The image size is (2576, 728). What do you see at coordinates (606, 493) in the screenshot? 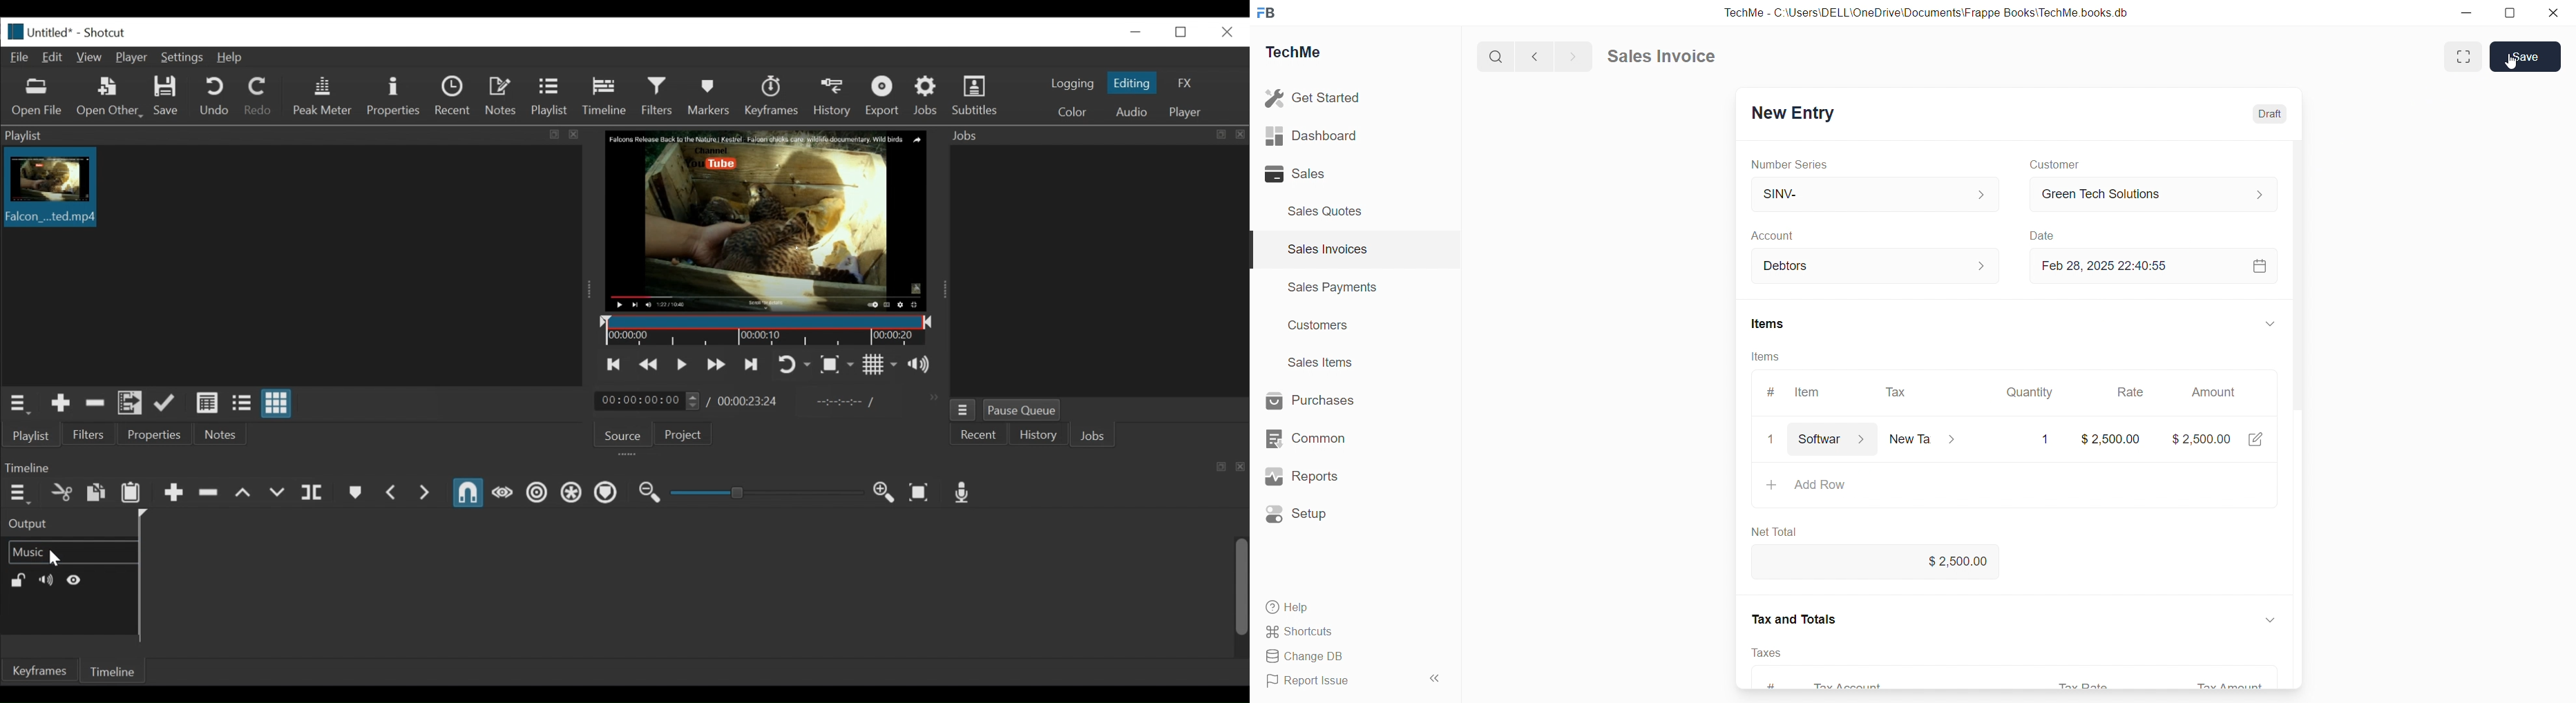
I see `Ripple Markers` at bounding box center [606, 493].